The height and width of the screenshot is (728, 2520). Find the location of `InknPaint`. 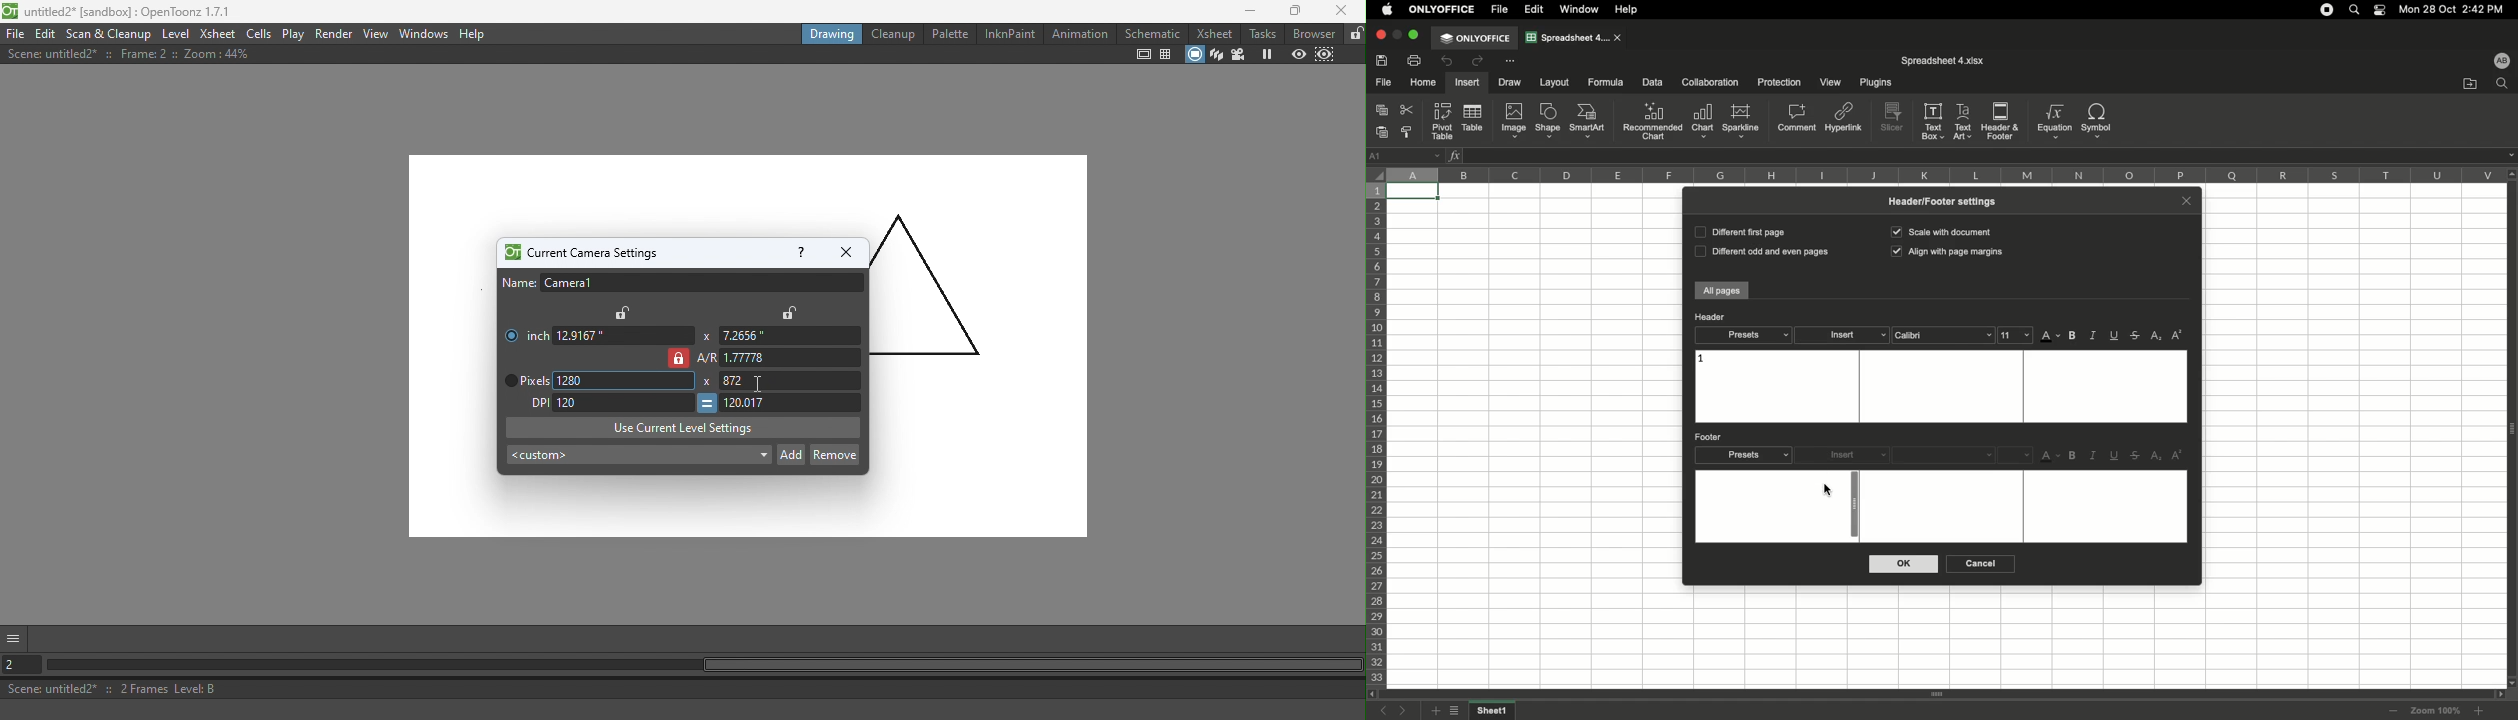

InknPaint is located at coordinates (1011, 34).